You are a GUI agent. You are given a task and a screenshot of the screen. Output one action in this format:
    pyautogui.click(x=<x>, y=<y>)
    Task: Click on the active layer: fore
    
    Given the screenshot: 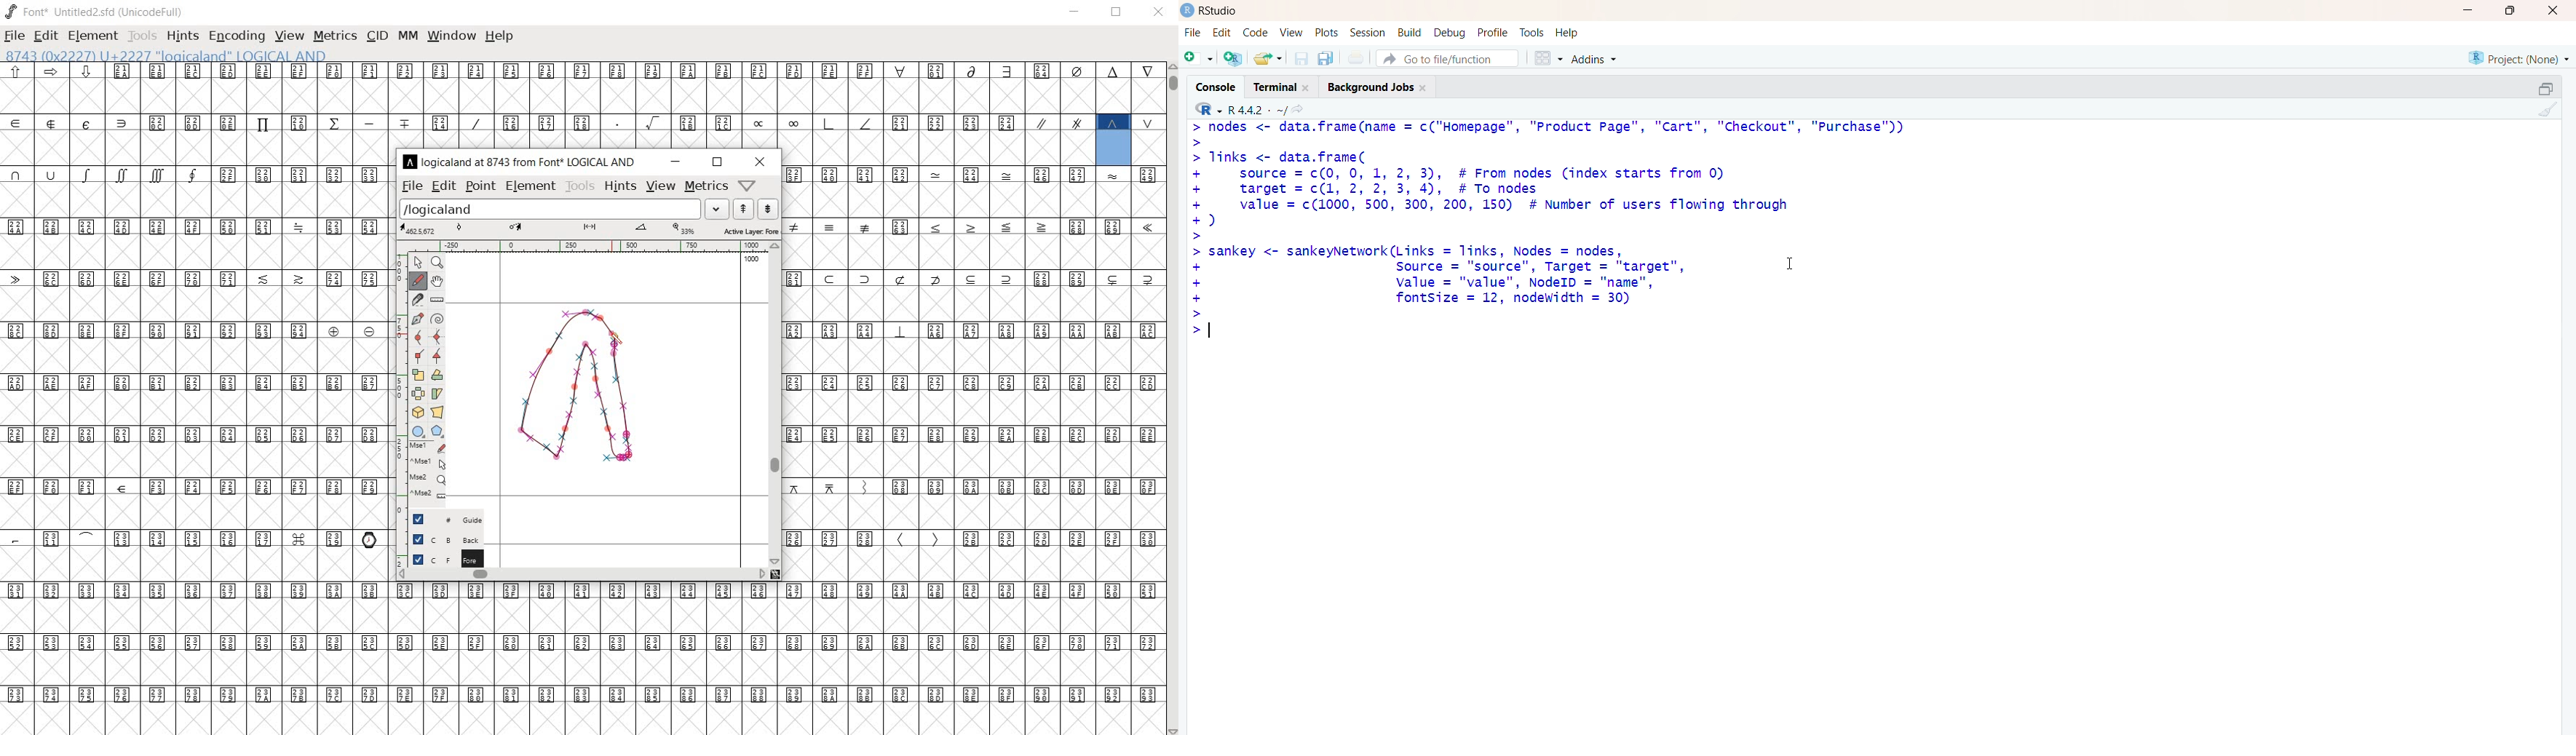 What is the action you would take?
    pyautogui.click(x=590, y=229)
    